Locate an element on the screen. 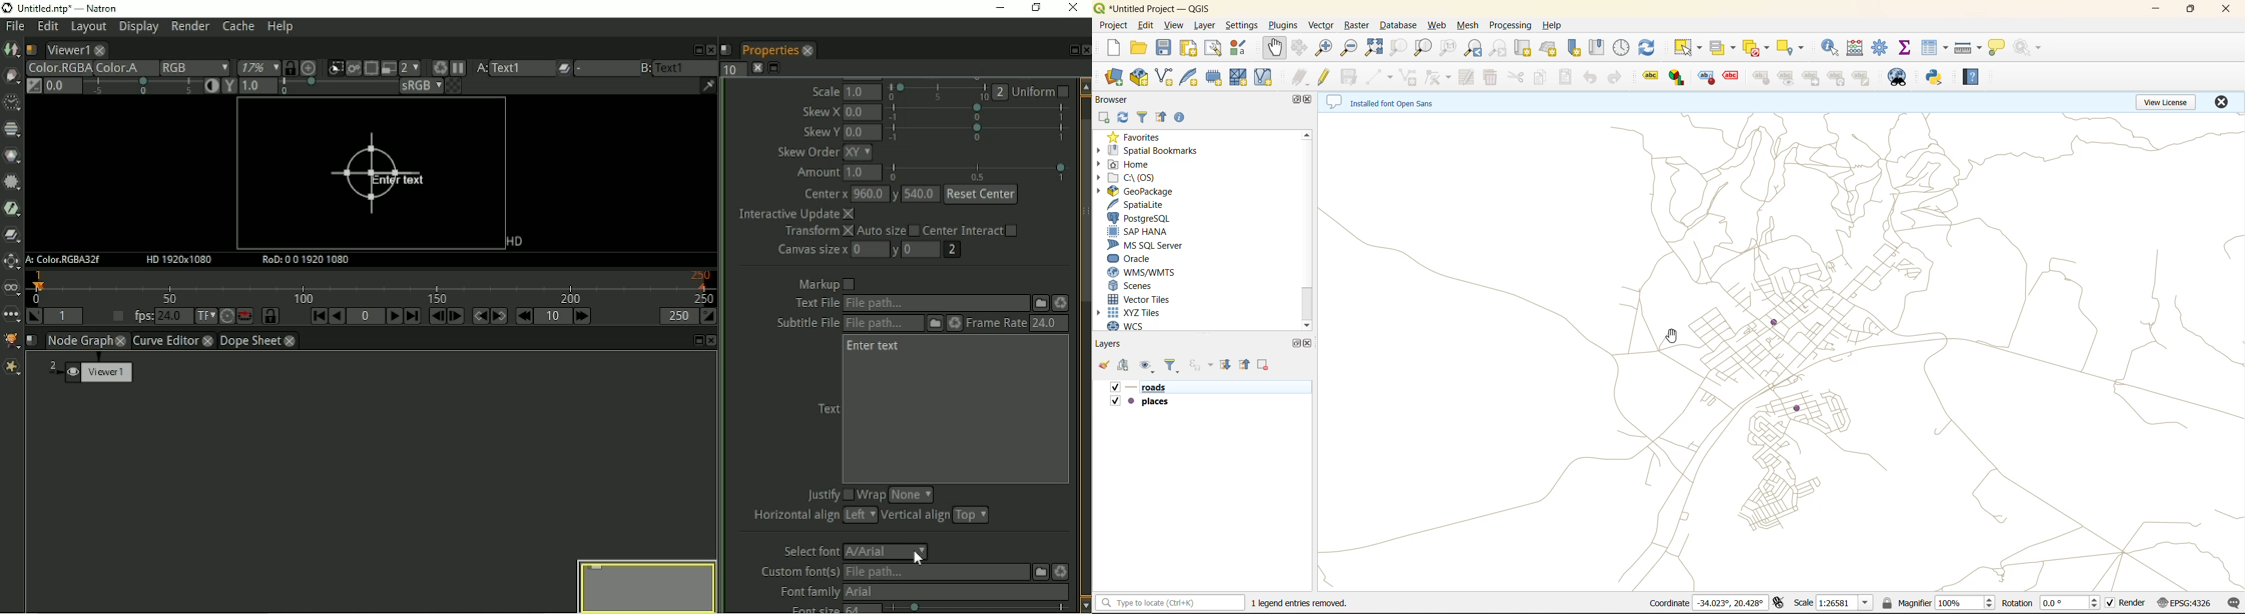 This screenshot has width=2268, height=616. mesh is located at coordinates (1469, 25).